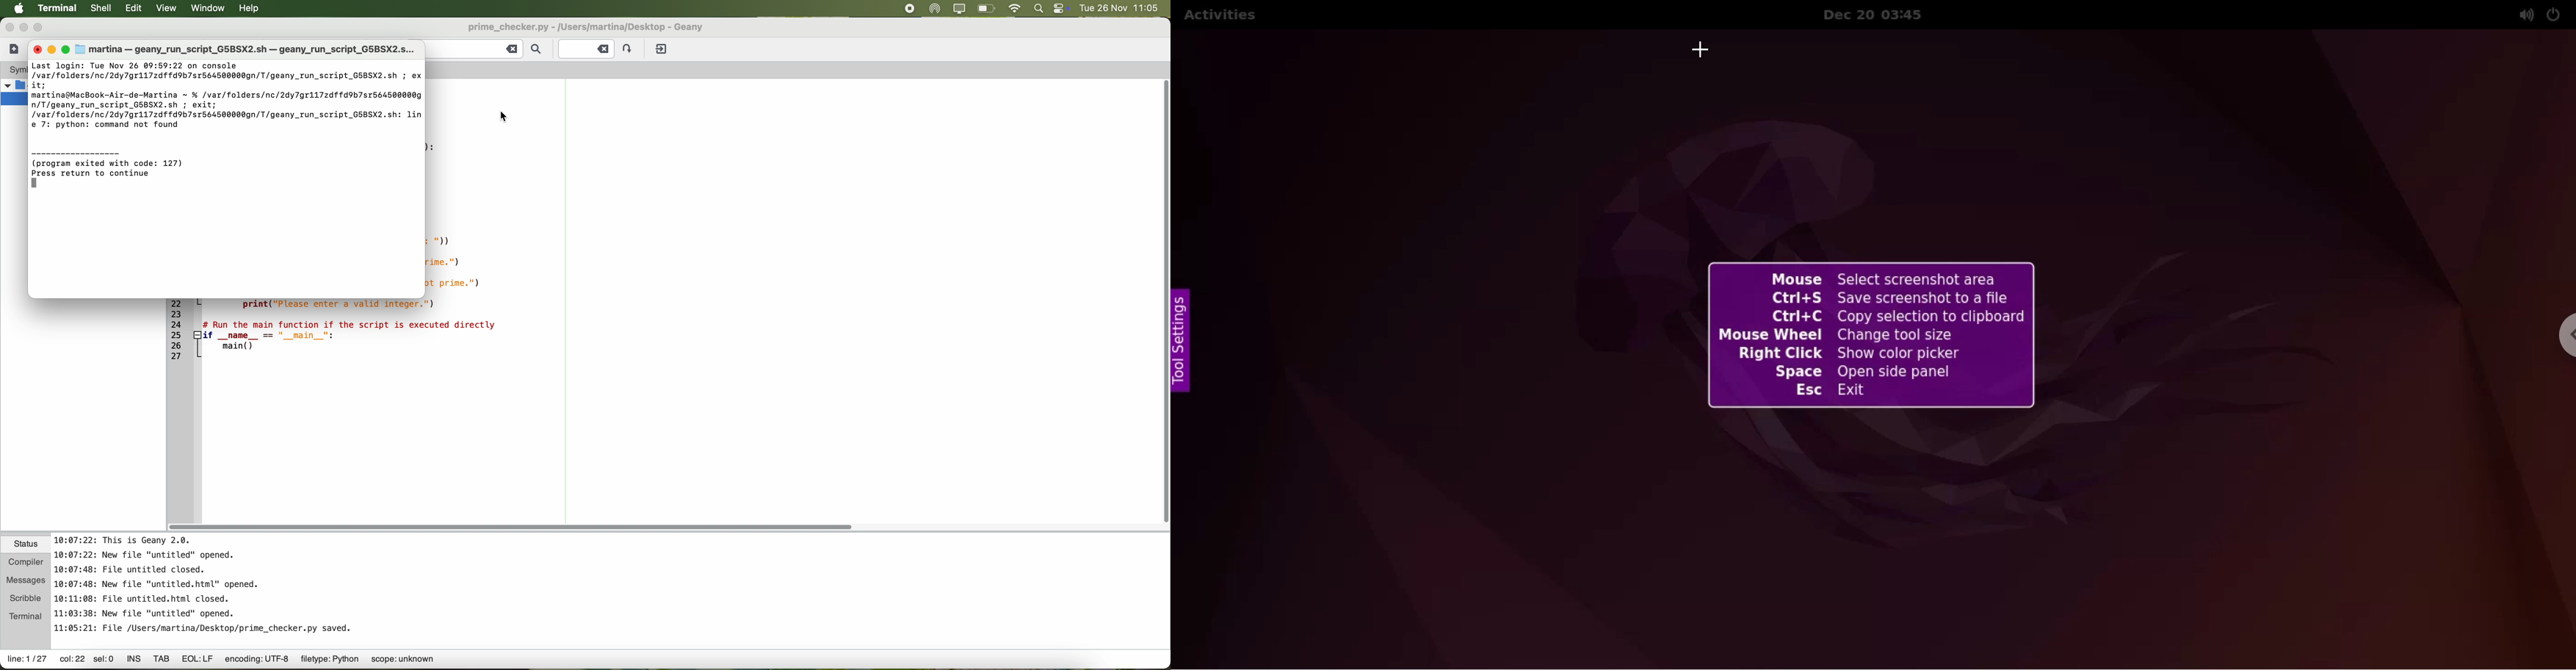  What do you see at coordinates (26, 616) in the screenshot?
I see `terminal` at bounding box center [26, 616].